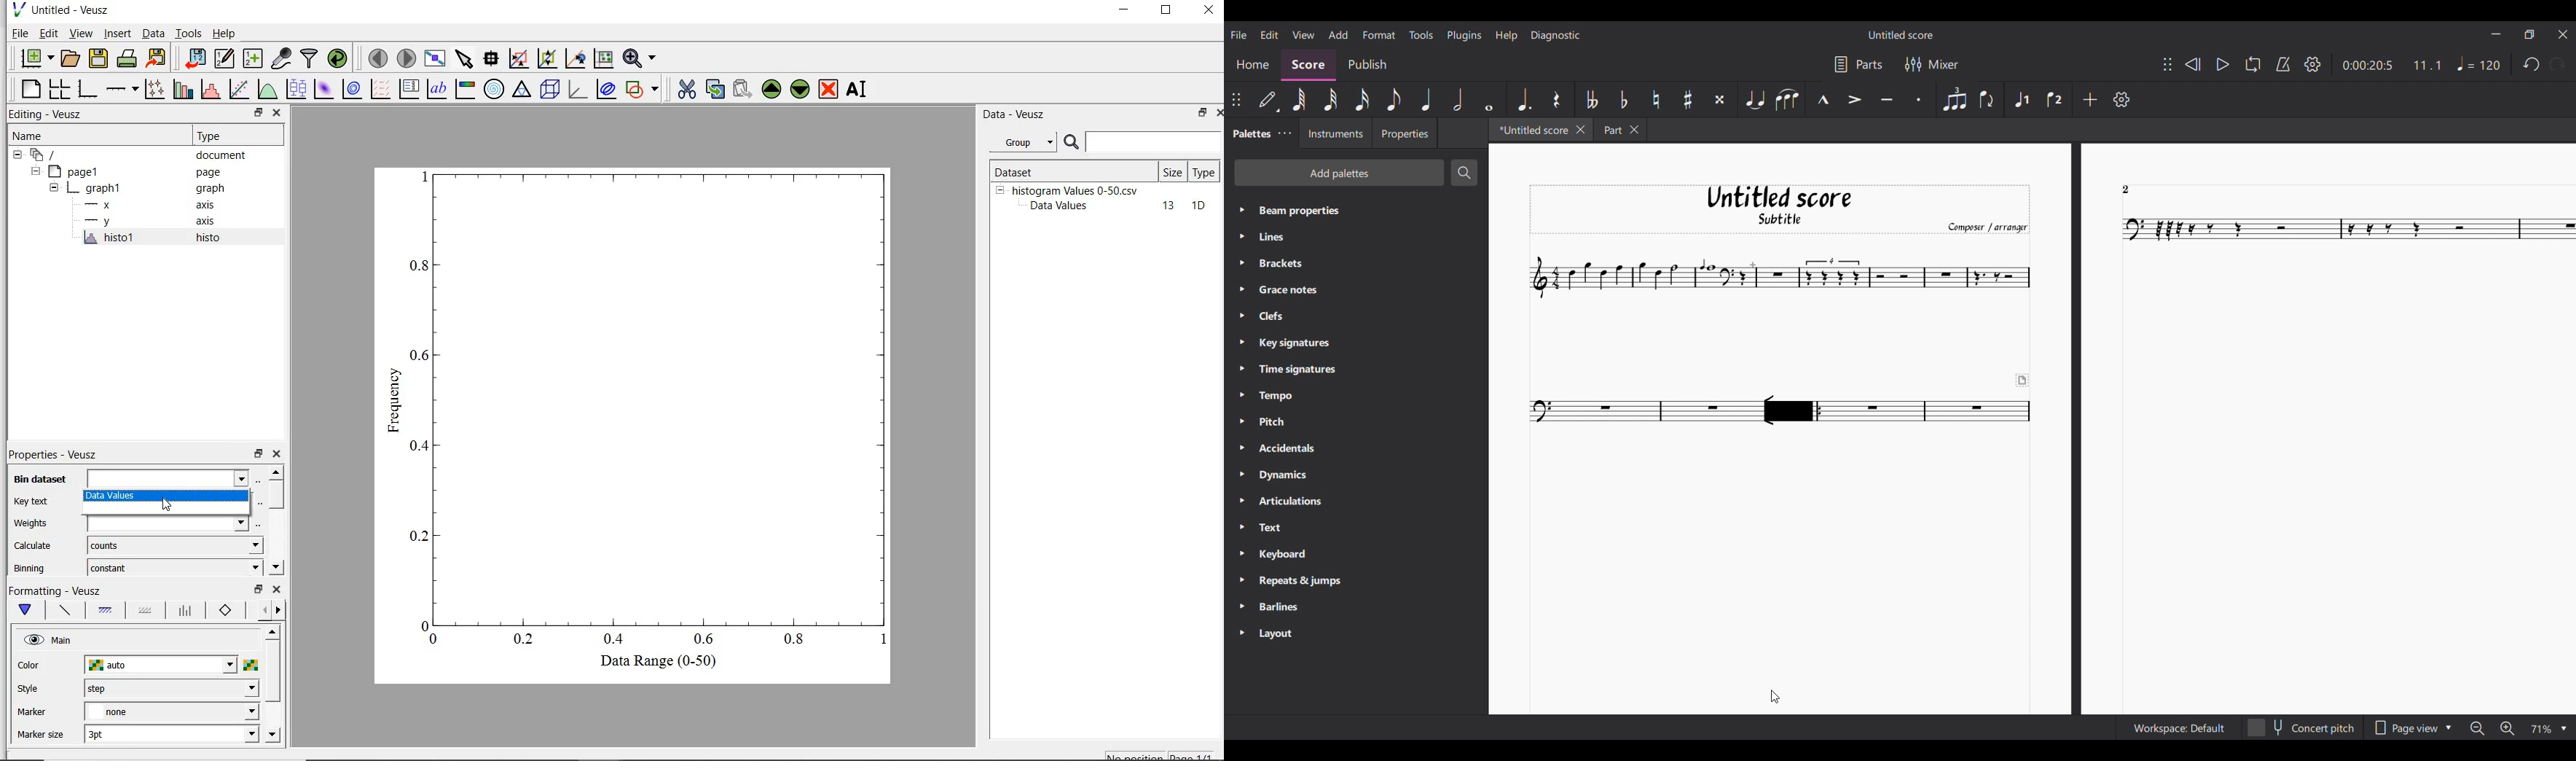  I want to click on zoom functions menu, so click(640, 58).